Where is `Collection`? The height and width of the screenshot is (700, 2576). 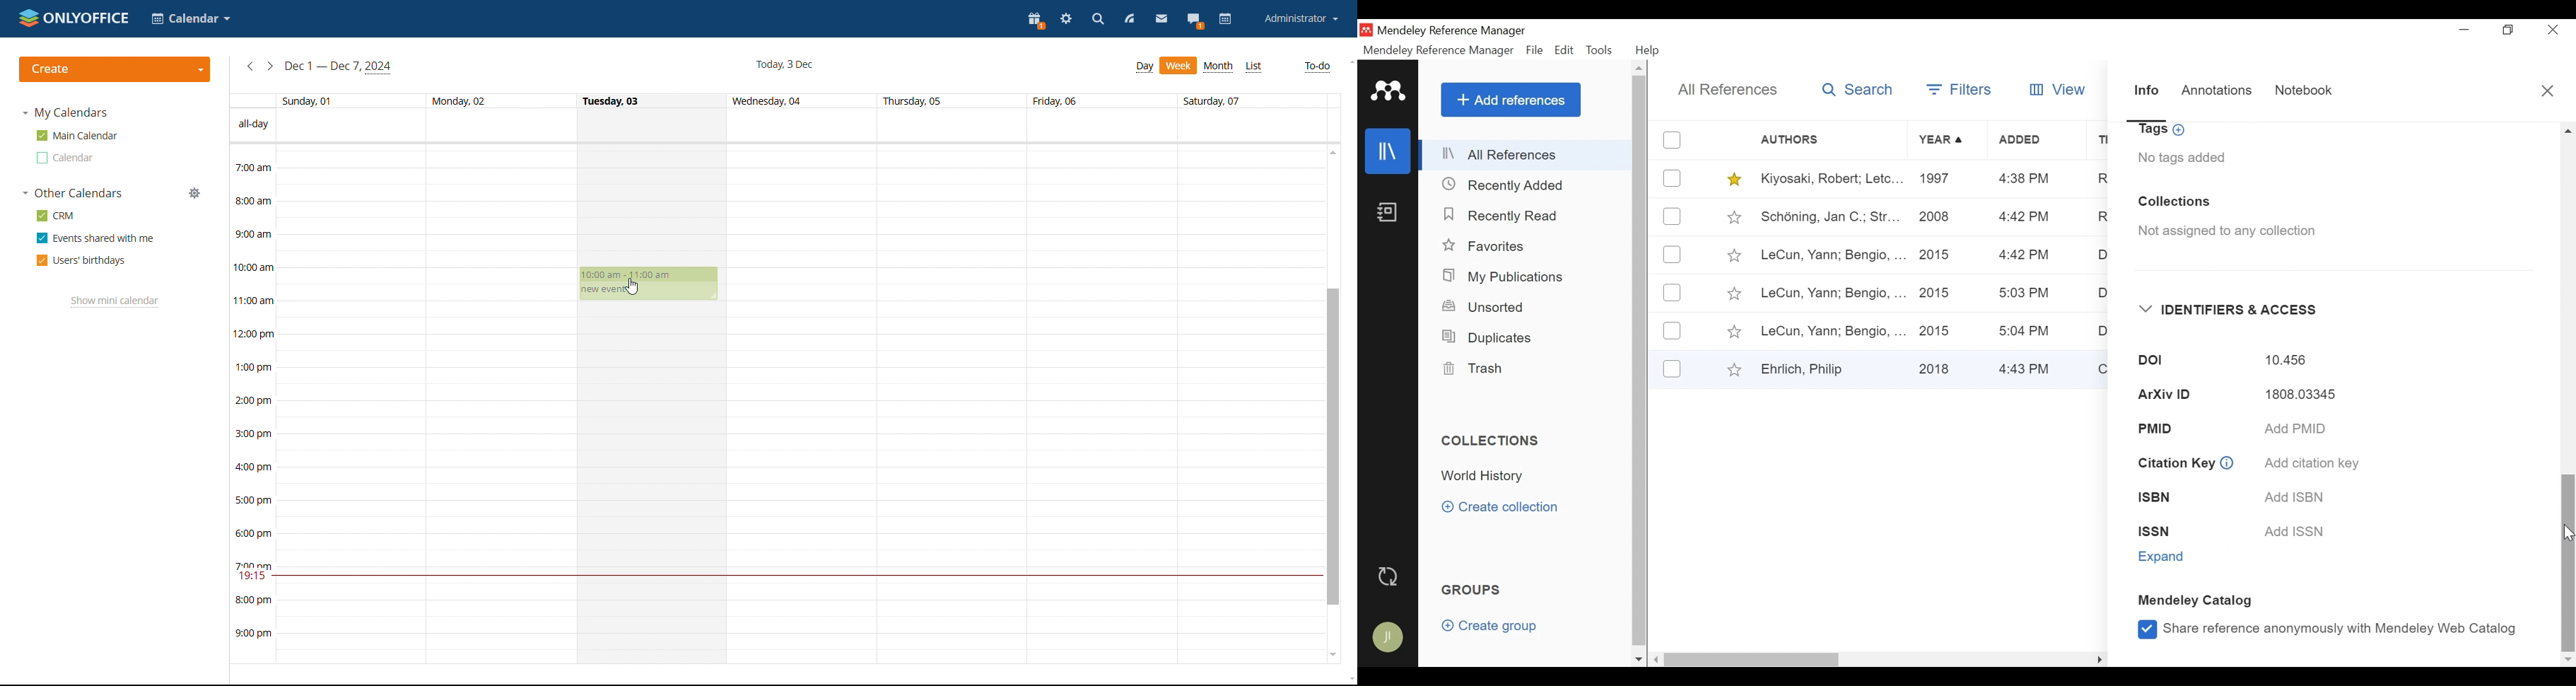 Collection is located at coordinates (1489, 476).